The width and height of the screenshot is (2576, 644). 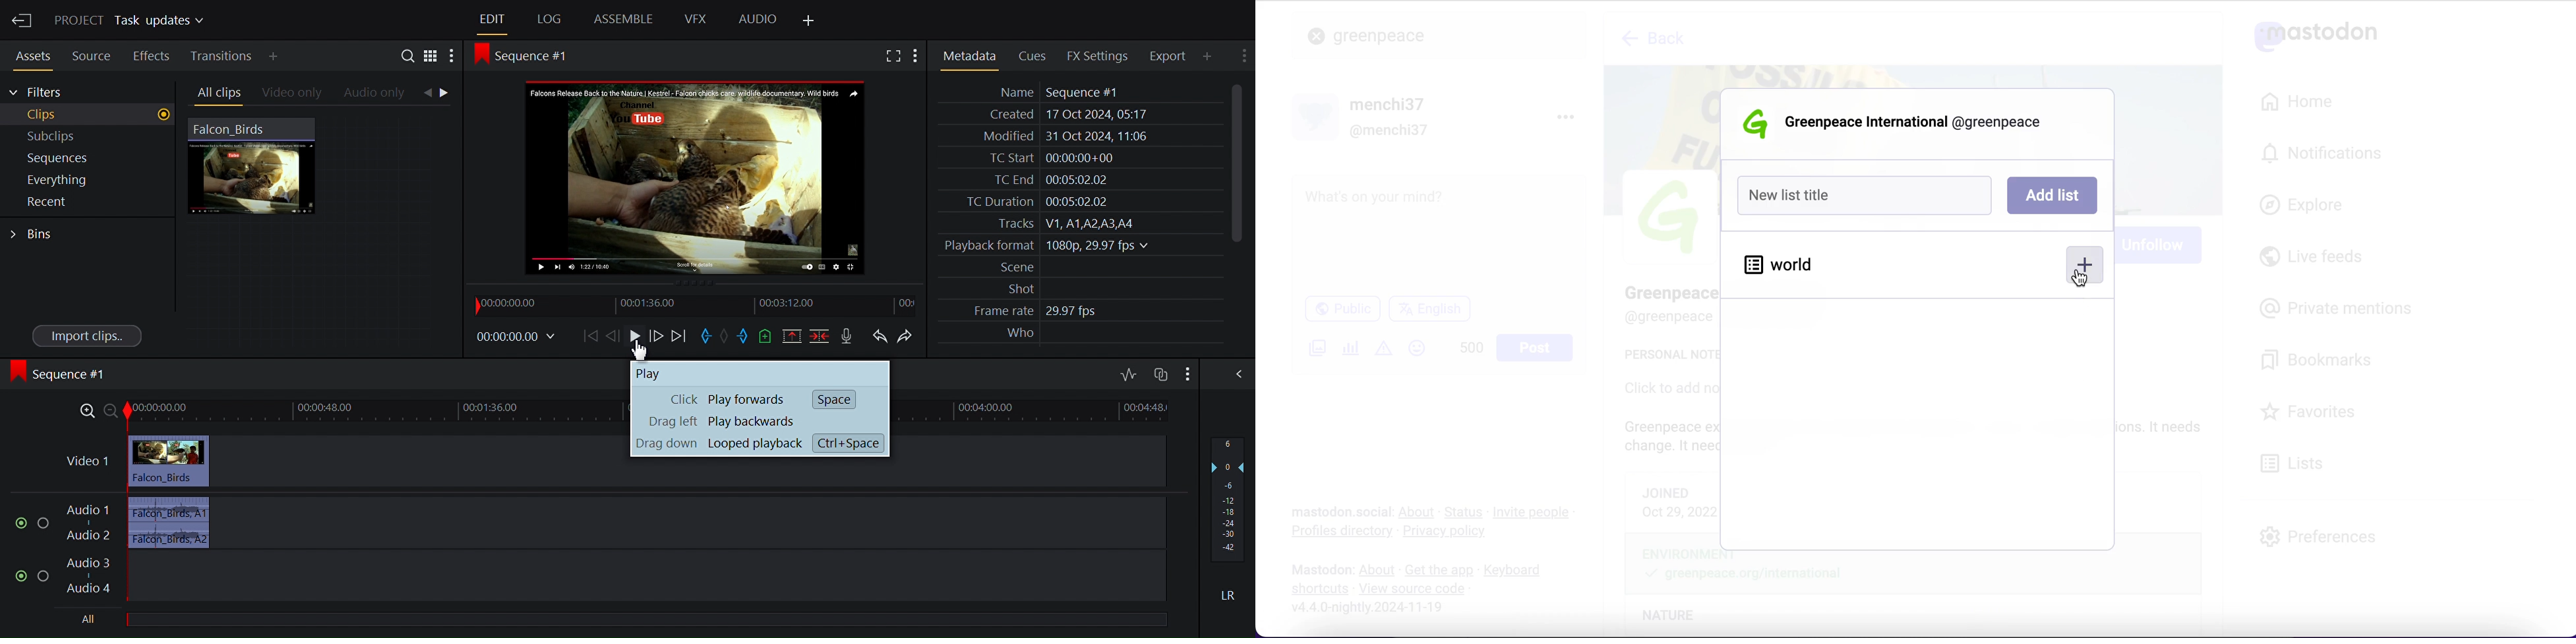 I want to click on Play, so click(x=637, y=336).